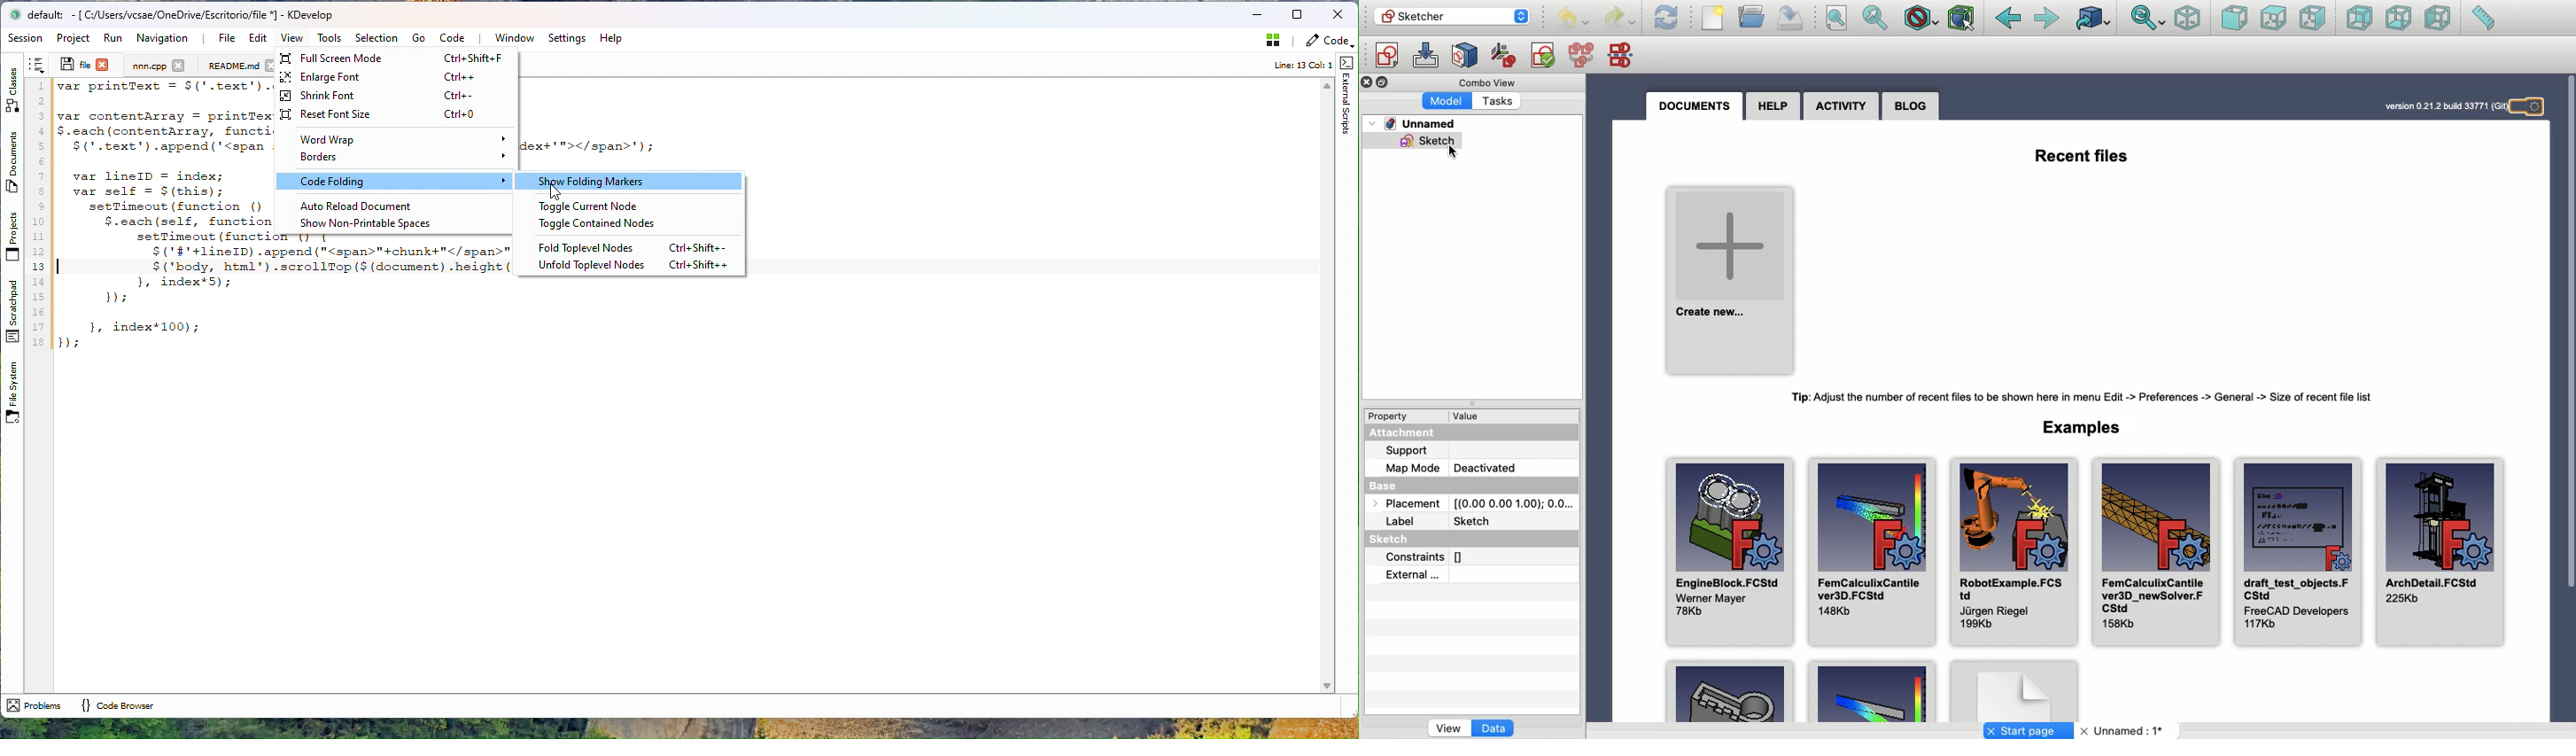 This screenshot has height=756, width=2576. Describe the element at coordinates (2094, 18) in the screenshot. I see `Go to linked object` at that location.